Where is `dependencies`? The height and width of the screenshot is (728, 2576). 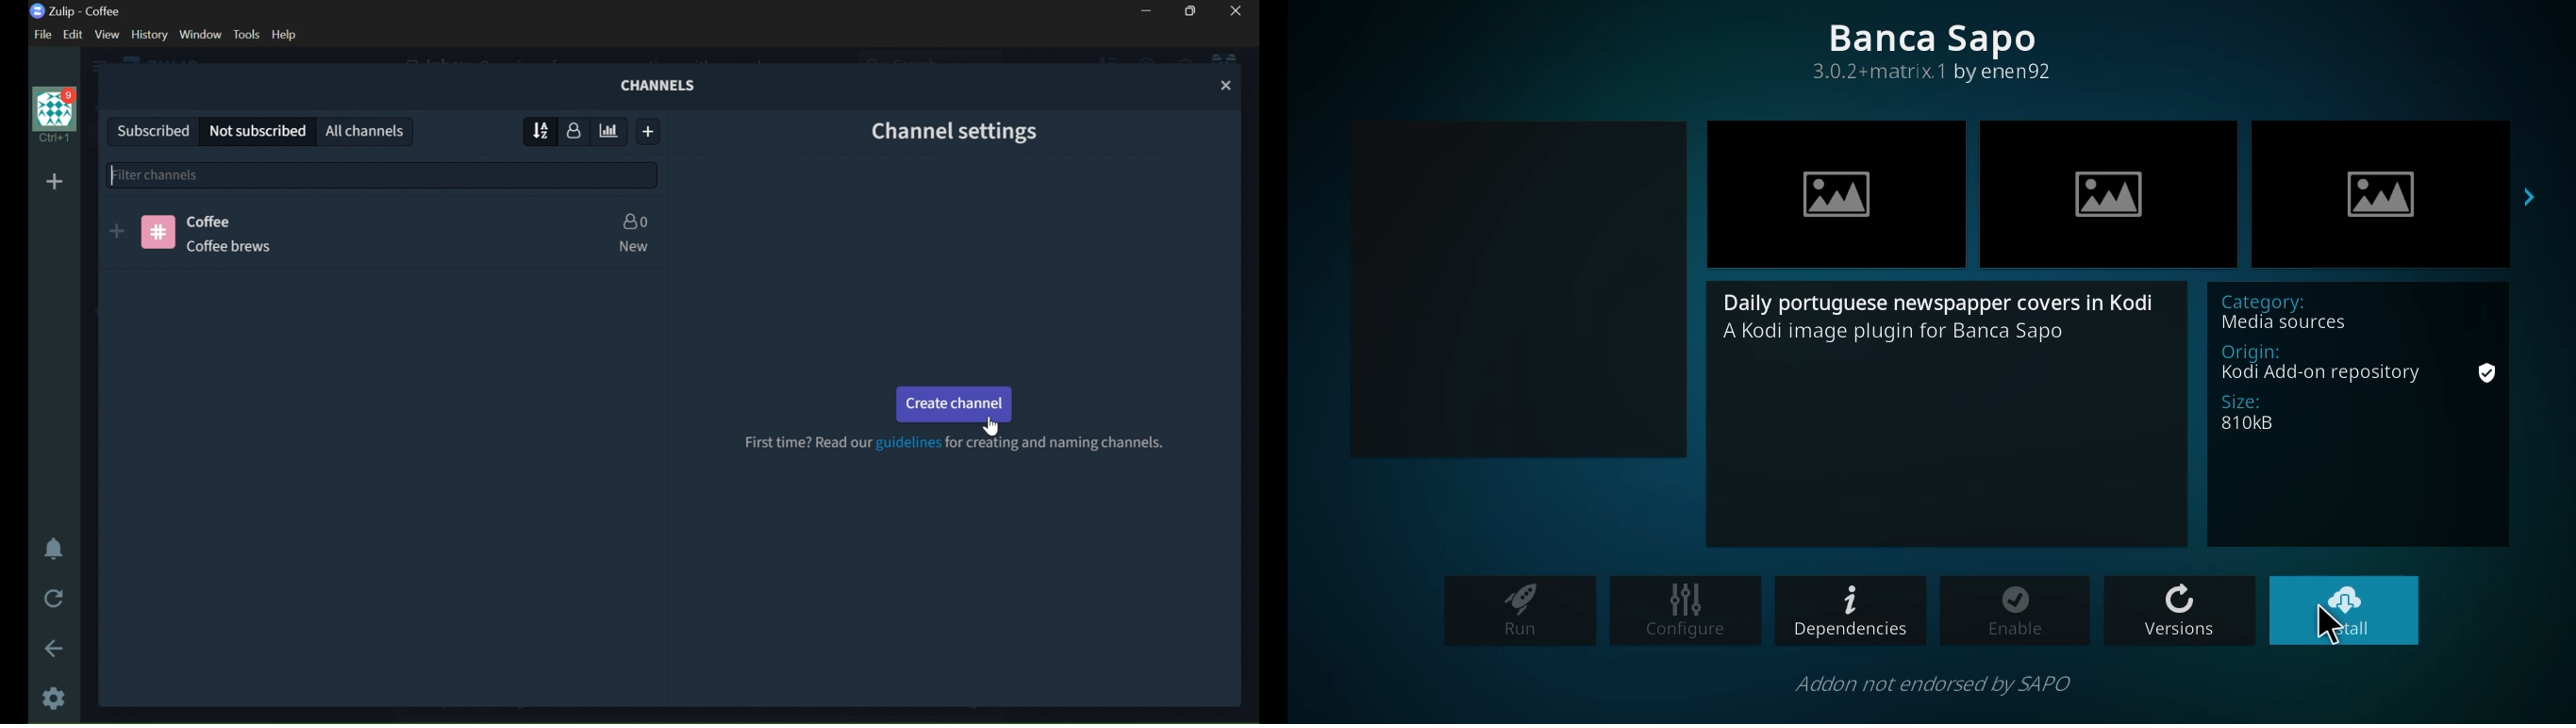 dependencies is located at coordinates (1849, 613).